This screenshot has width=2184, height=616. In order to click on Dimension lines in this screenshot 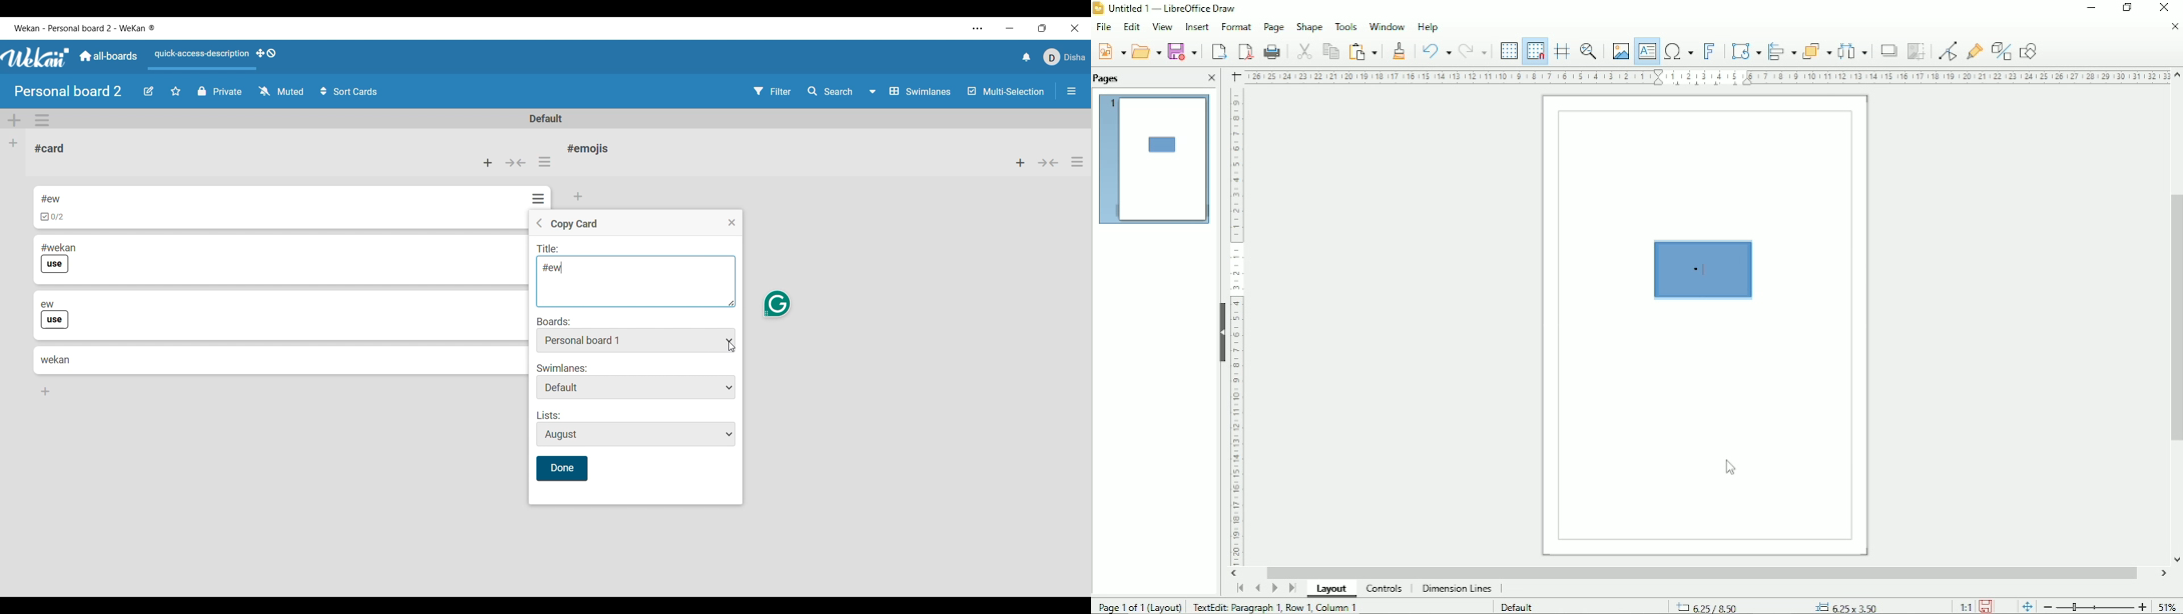, I will do `click(1456, 588)`.